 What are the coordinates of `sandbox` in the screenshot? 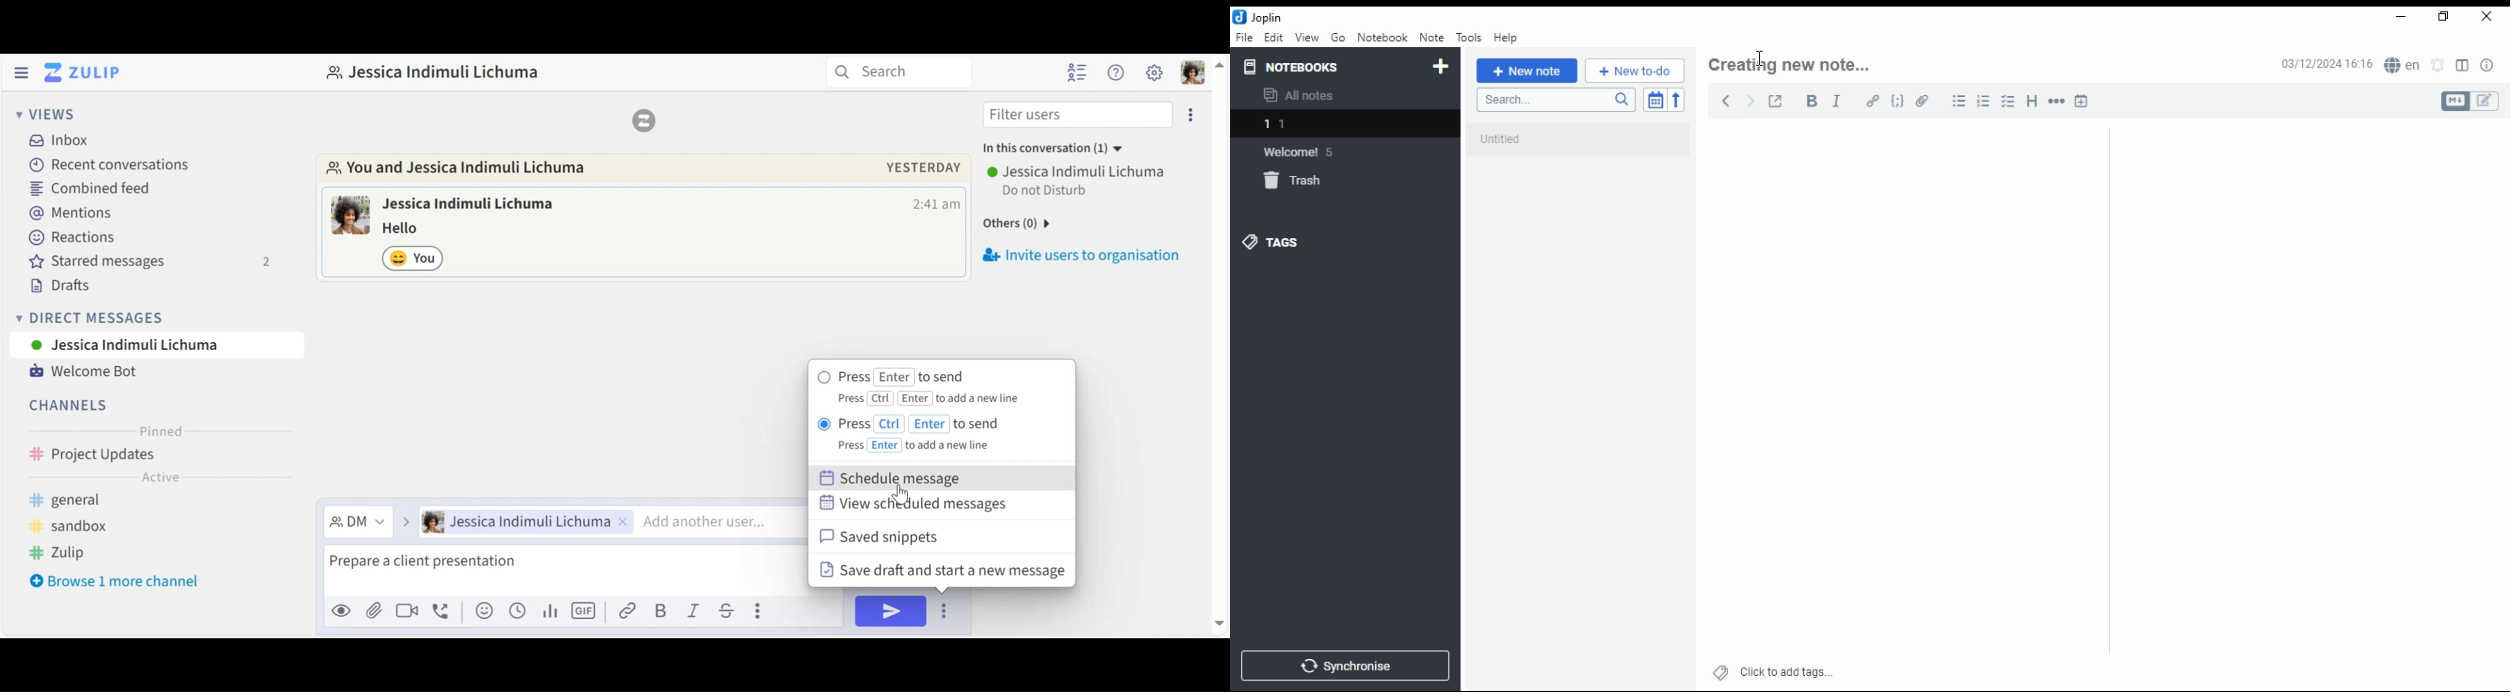 It's located at (84, 527).